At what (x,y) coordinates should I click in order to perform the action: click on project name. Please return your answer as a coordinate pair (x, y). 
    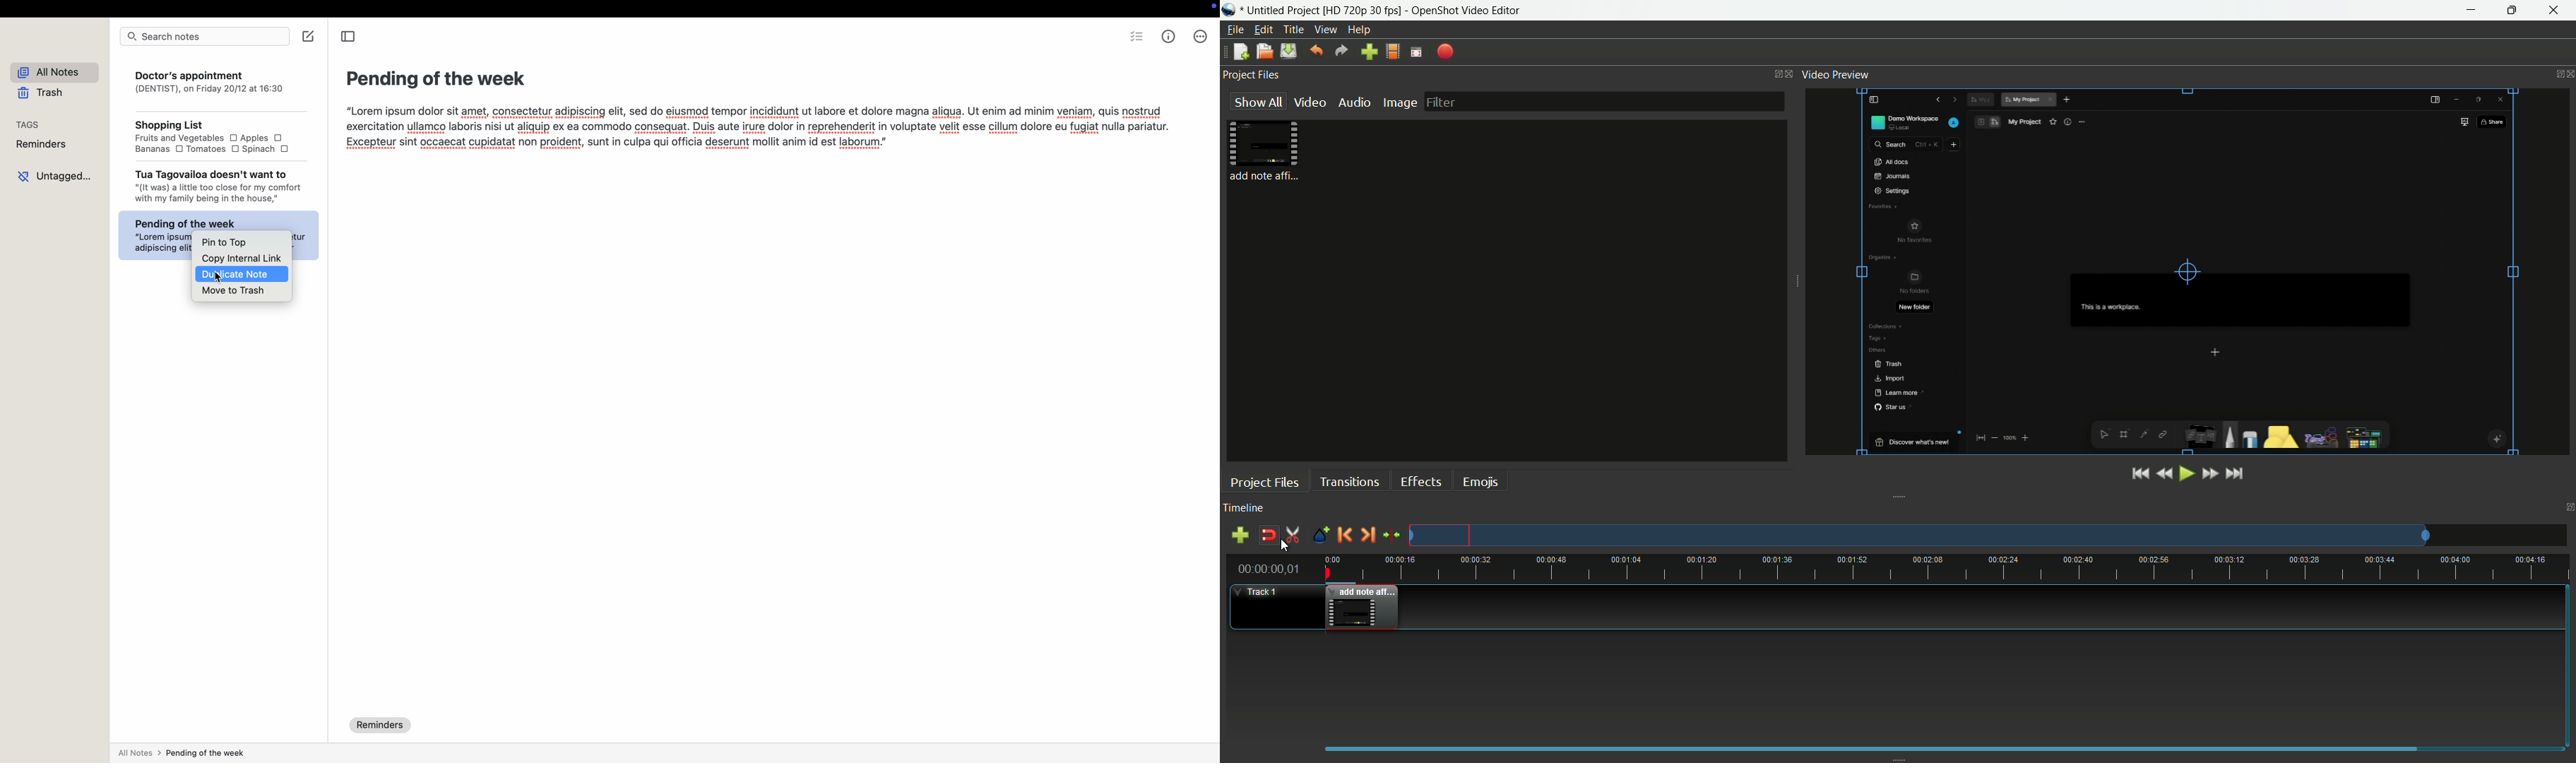
    Looking at the image, I should click on (1323, 11).